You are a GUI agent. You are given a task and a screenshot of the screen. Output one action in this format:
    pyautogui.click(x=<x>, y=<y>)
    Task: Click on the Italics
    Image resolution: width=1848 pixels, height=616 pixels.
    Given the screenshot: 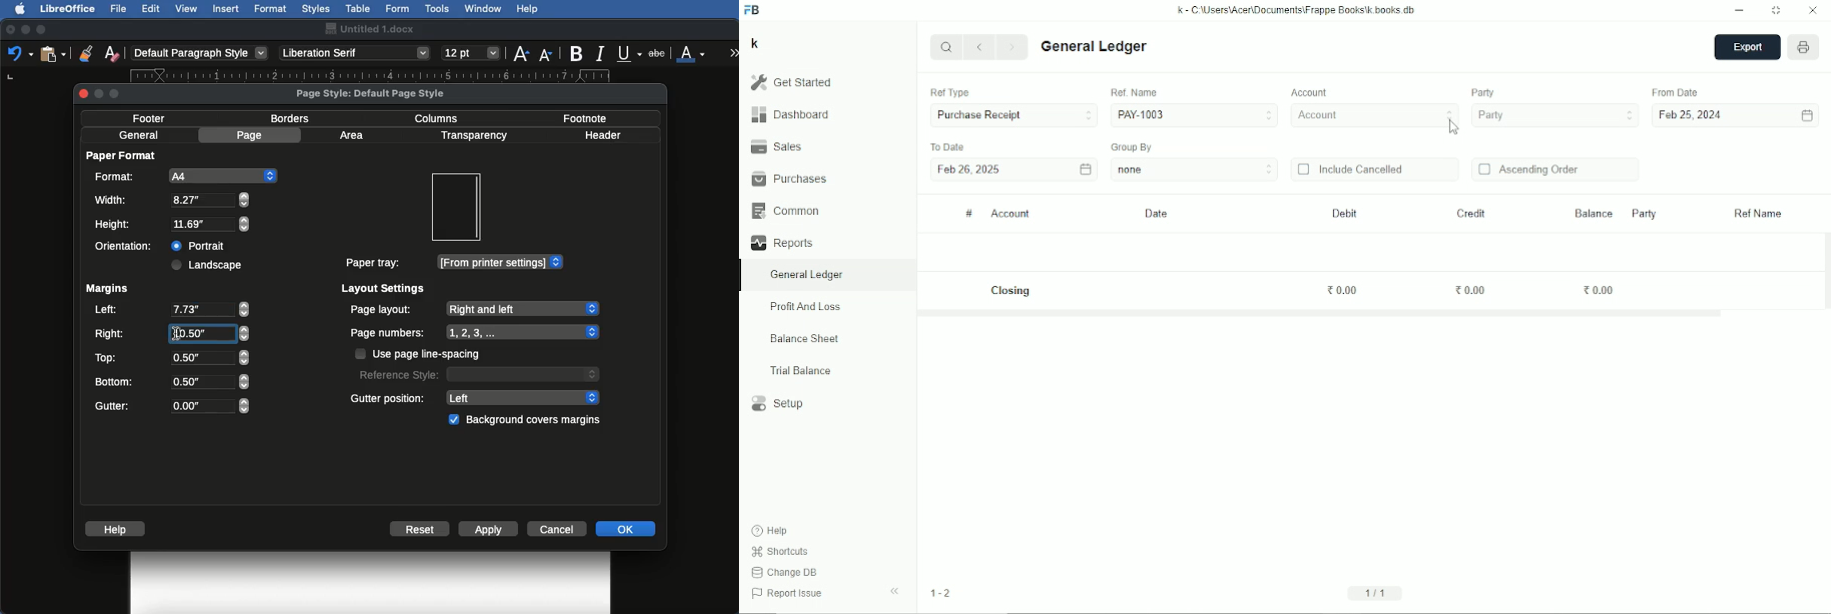 What is the action you would take?
    pyautogui.click(x=603, y=52)
    